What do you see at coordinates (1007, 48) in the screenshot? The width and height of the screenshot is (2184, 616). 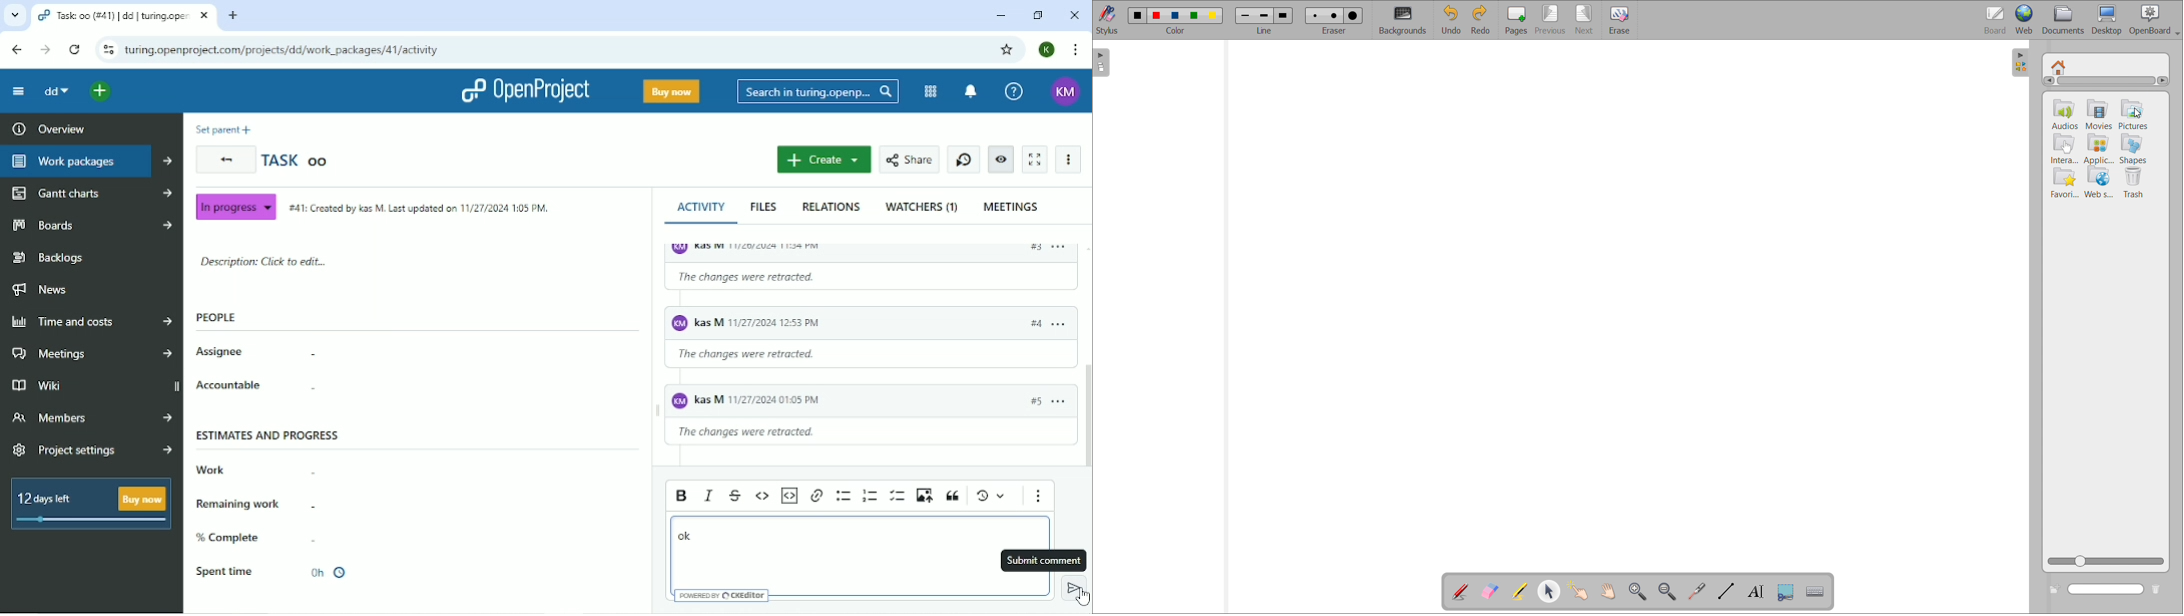 I see `Bookmark this tab` at bounding box center [1007, 48].